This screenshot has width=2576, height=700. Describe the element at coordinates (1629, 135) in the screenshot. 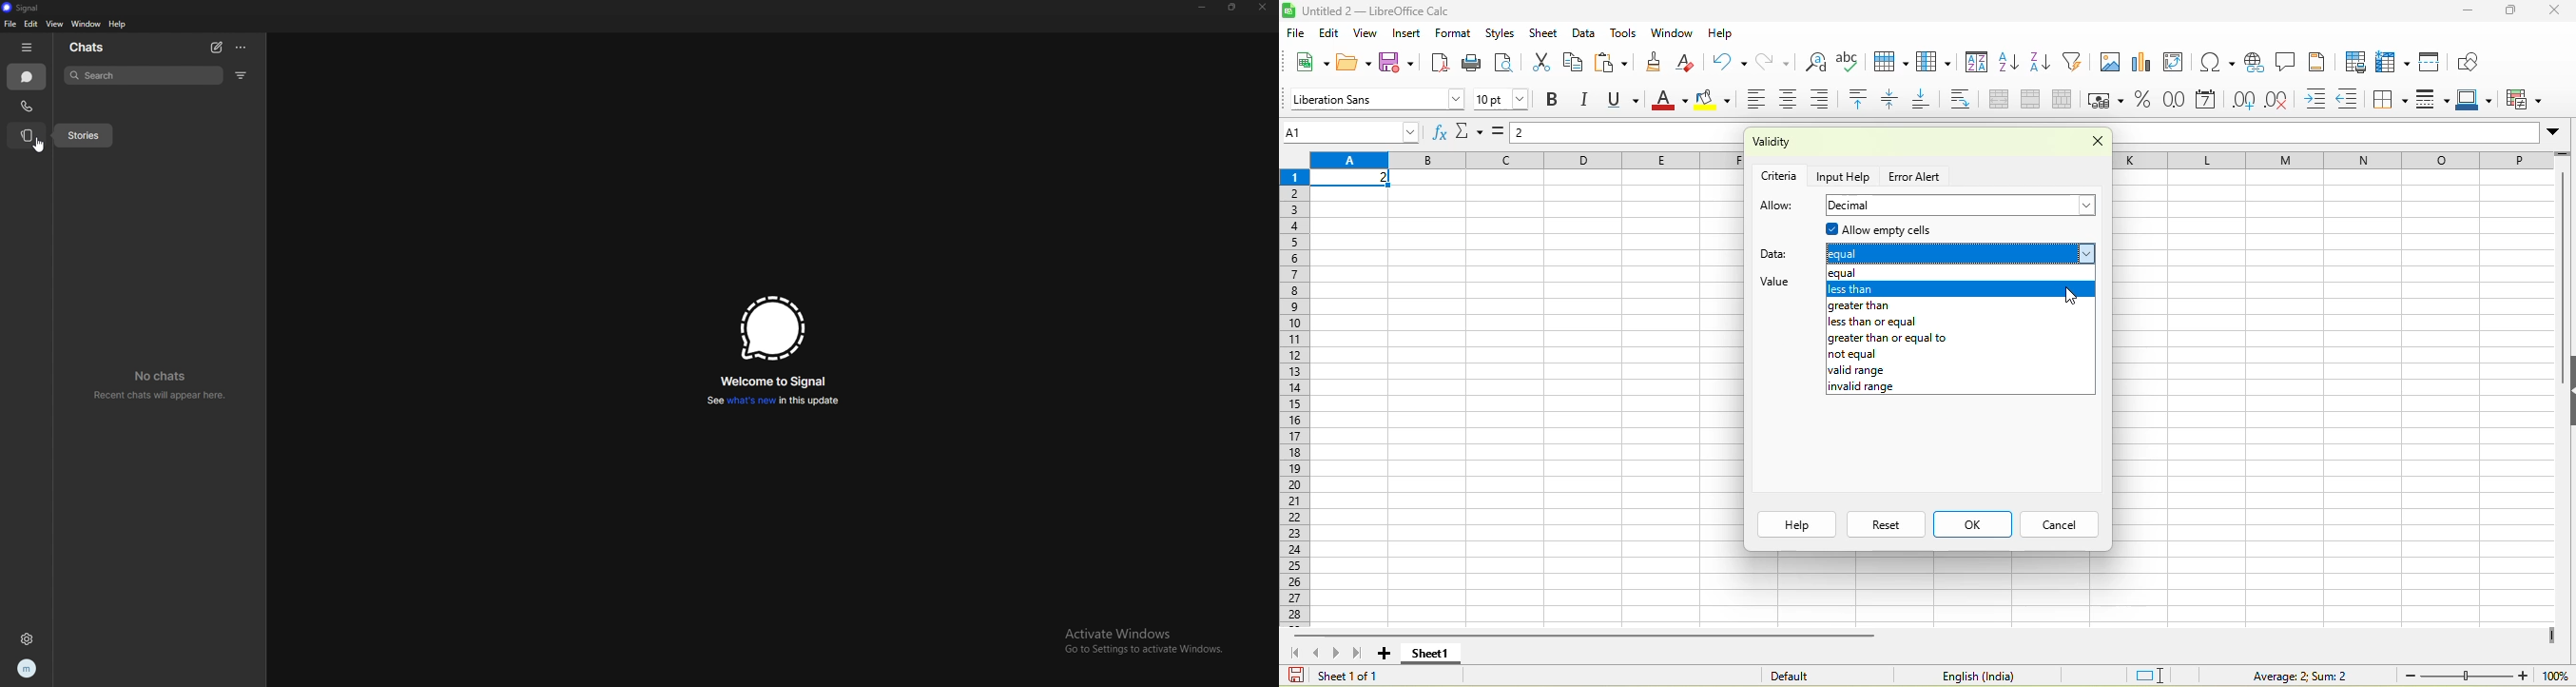

I see `formula bar` at that location.